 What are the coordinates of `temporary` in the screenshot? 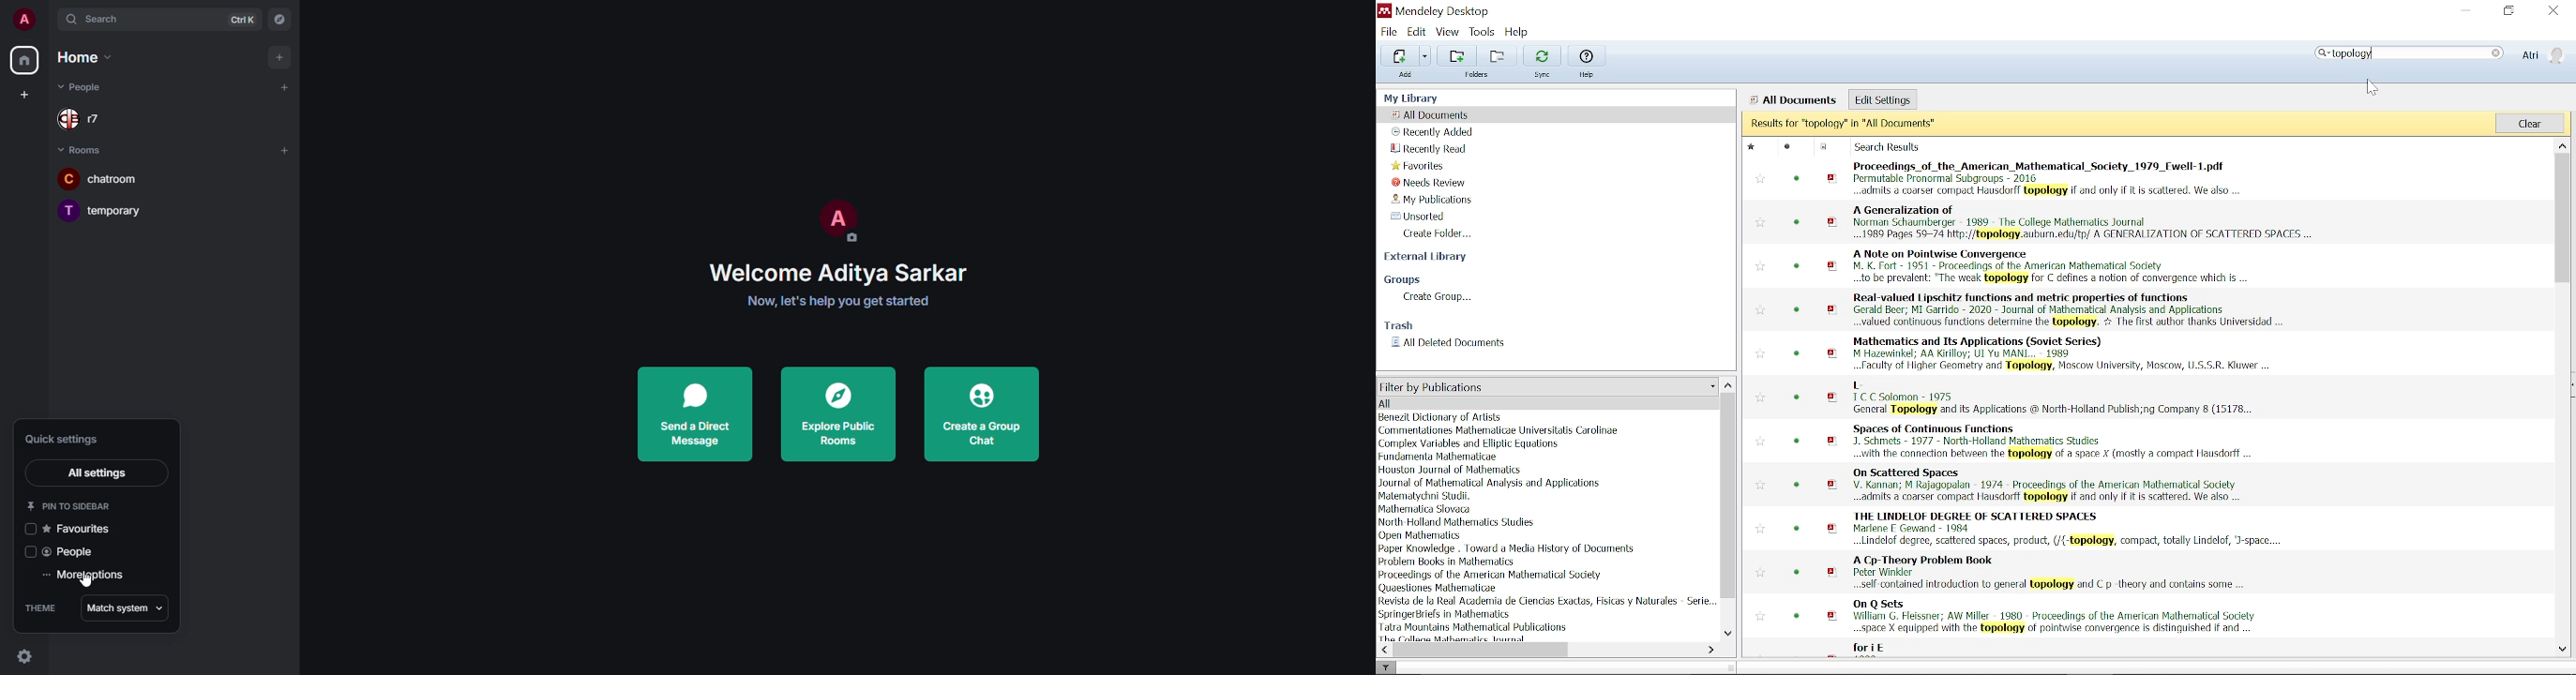 It's located at (100, 208).